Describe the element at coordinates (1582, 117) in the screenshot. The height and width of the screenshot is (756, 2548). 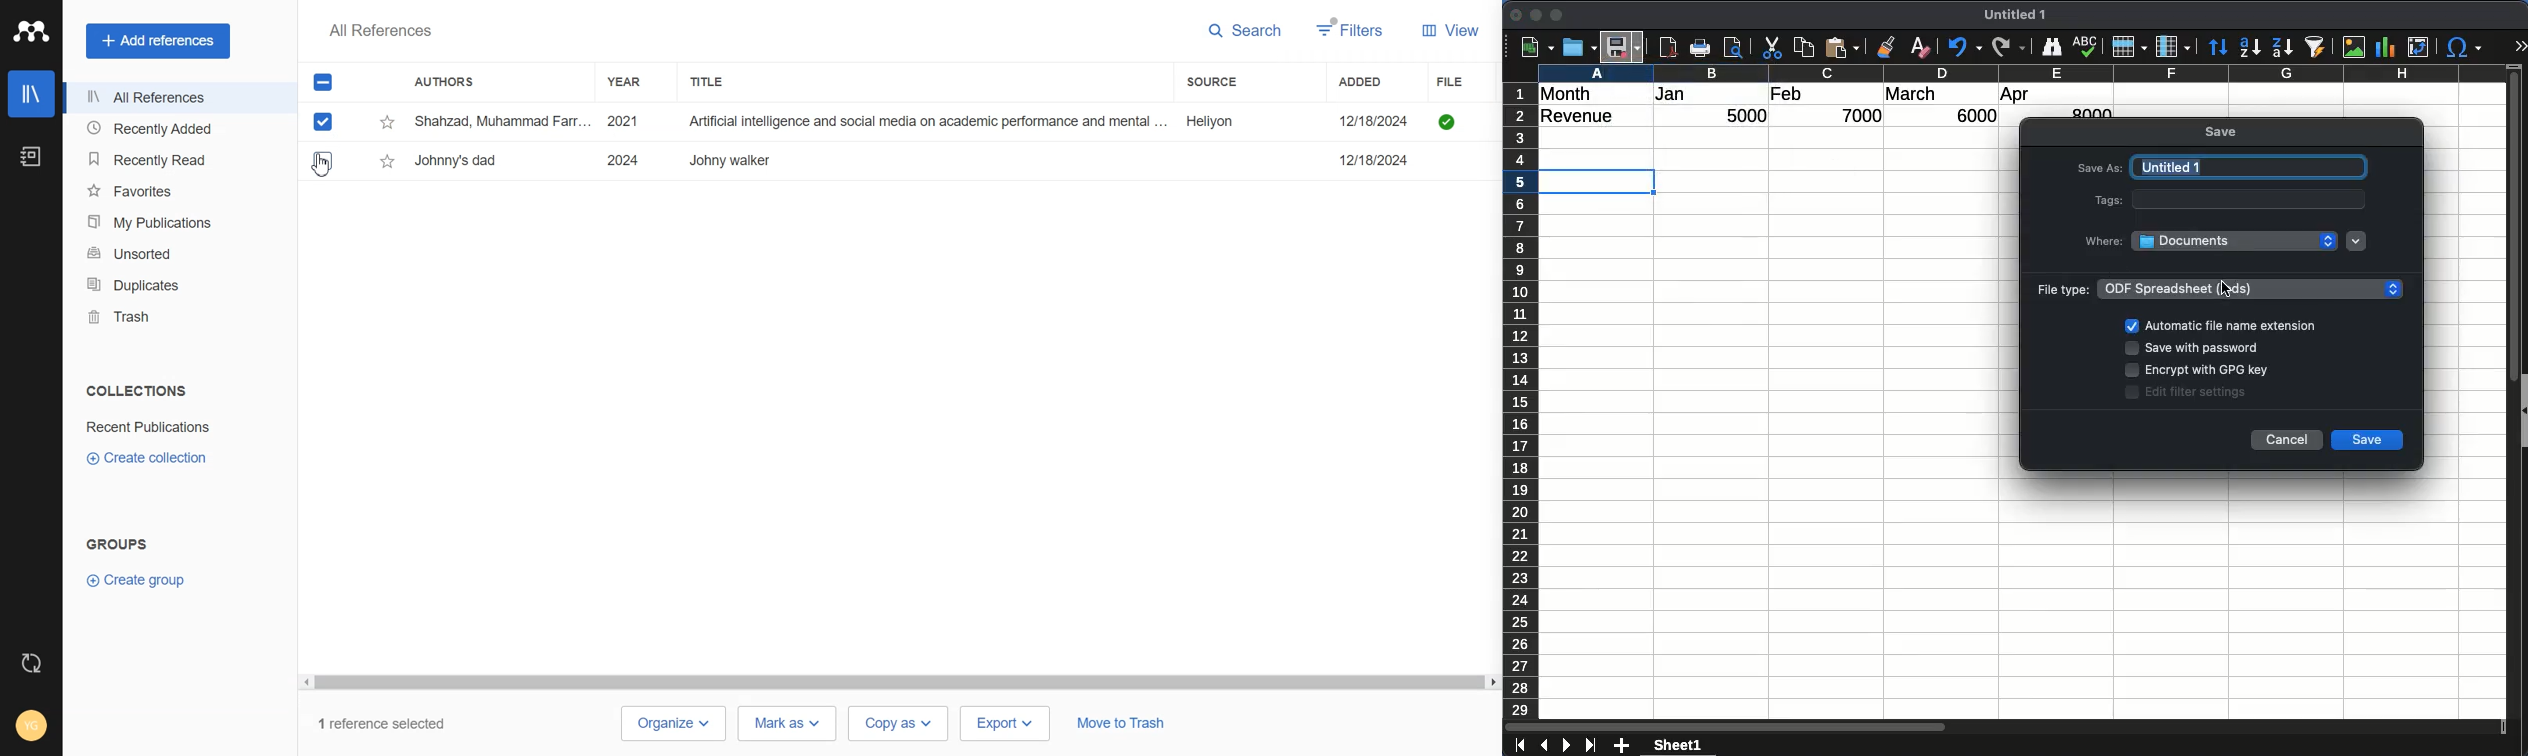
I see `revenue` at that location.